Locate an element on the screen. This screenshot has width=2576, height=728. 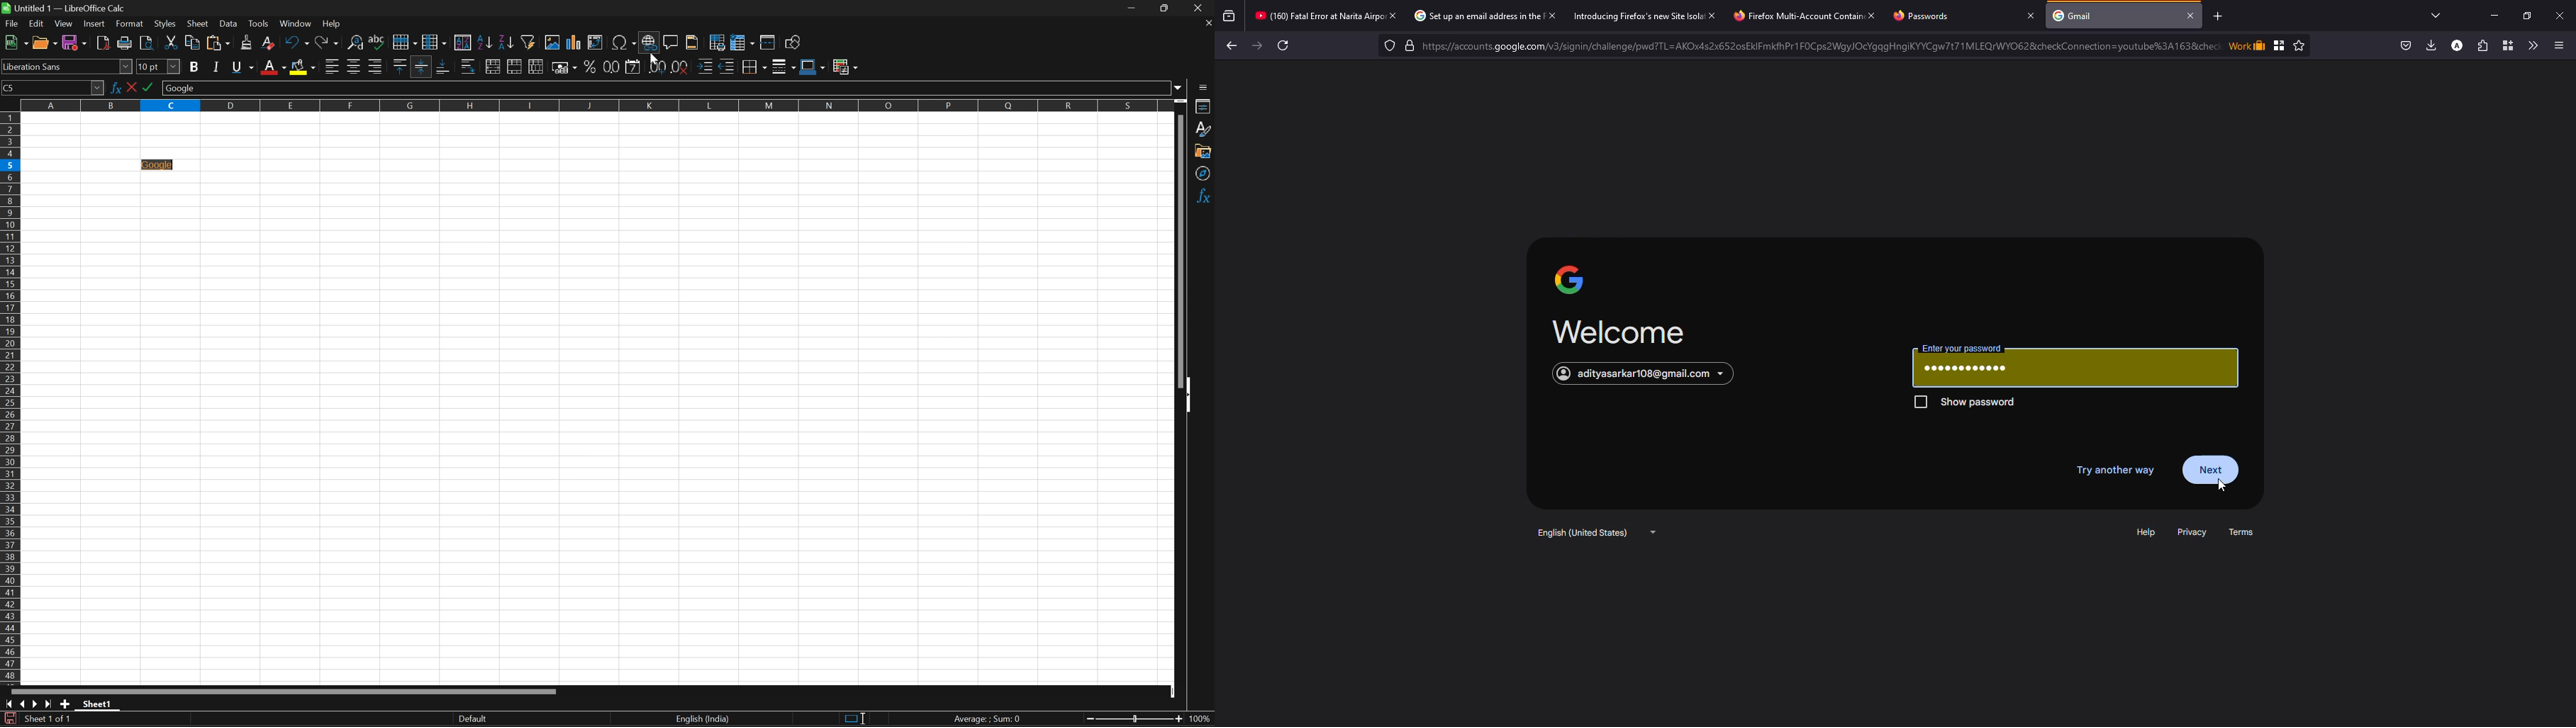
Column is located at coordinates (435, 40).